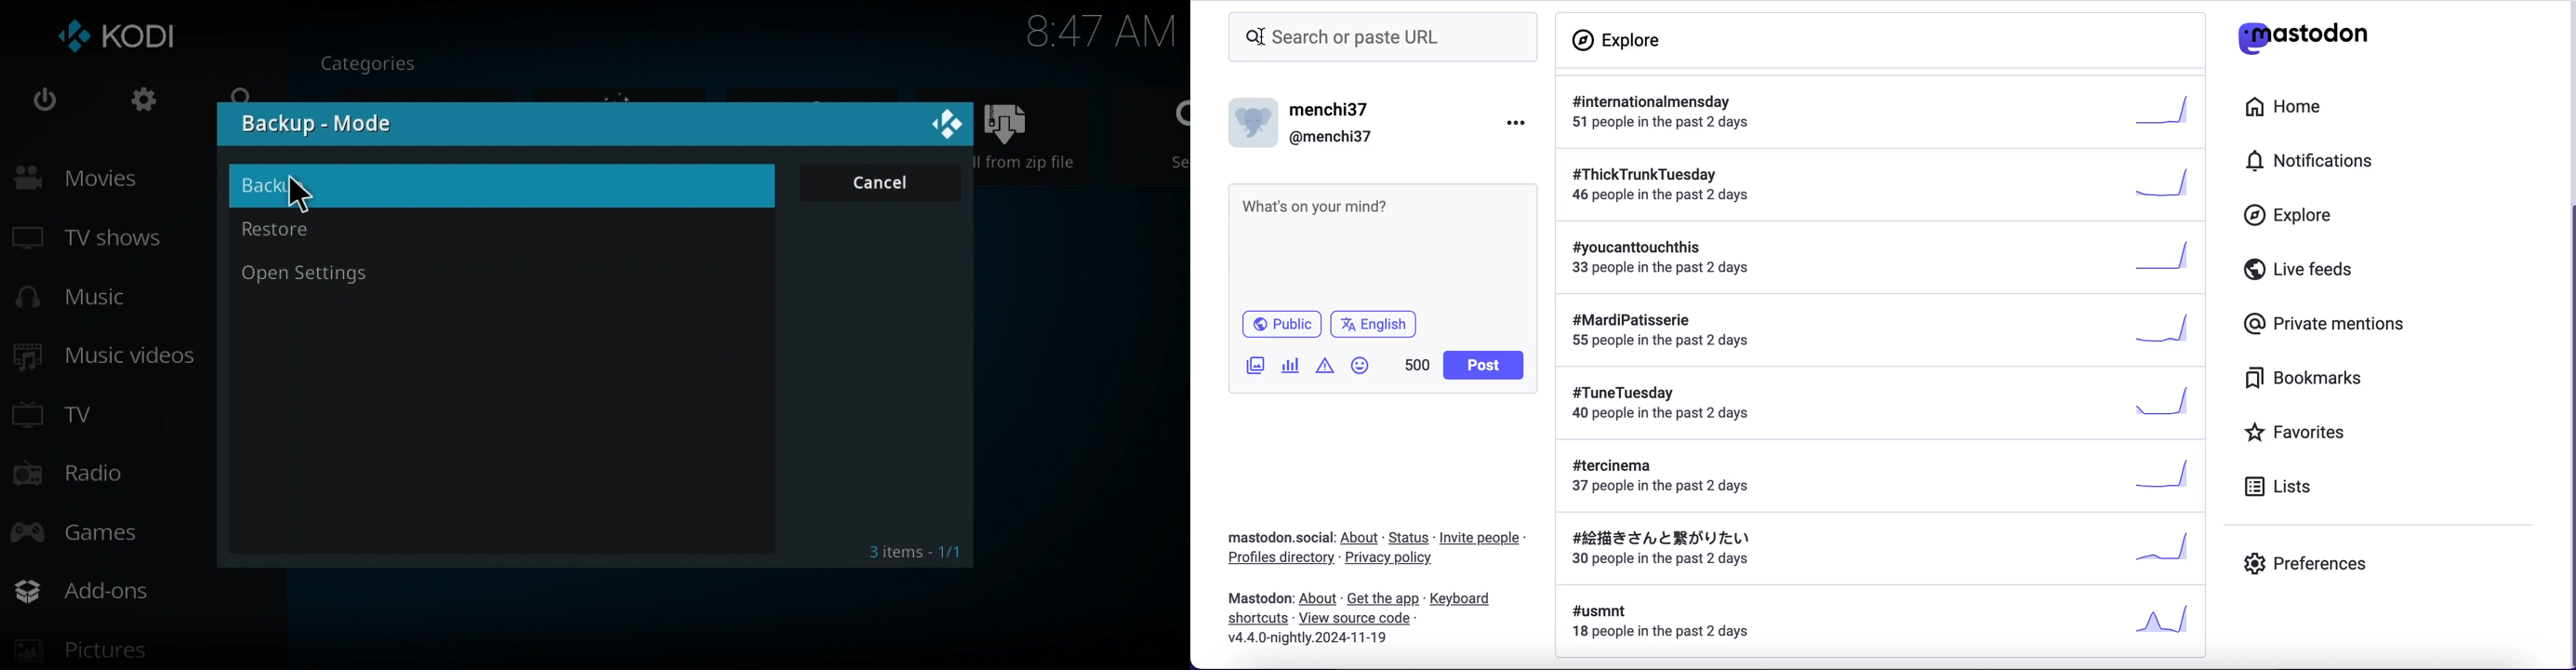 The width and height of the screenshot is (2576, 672). What do you see at coordinates (940, 122) in the screenshot?
I see `close` at bounding box center [940, 122].